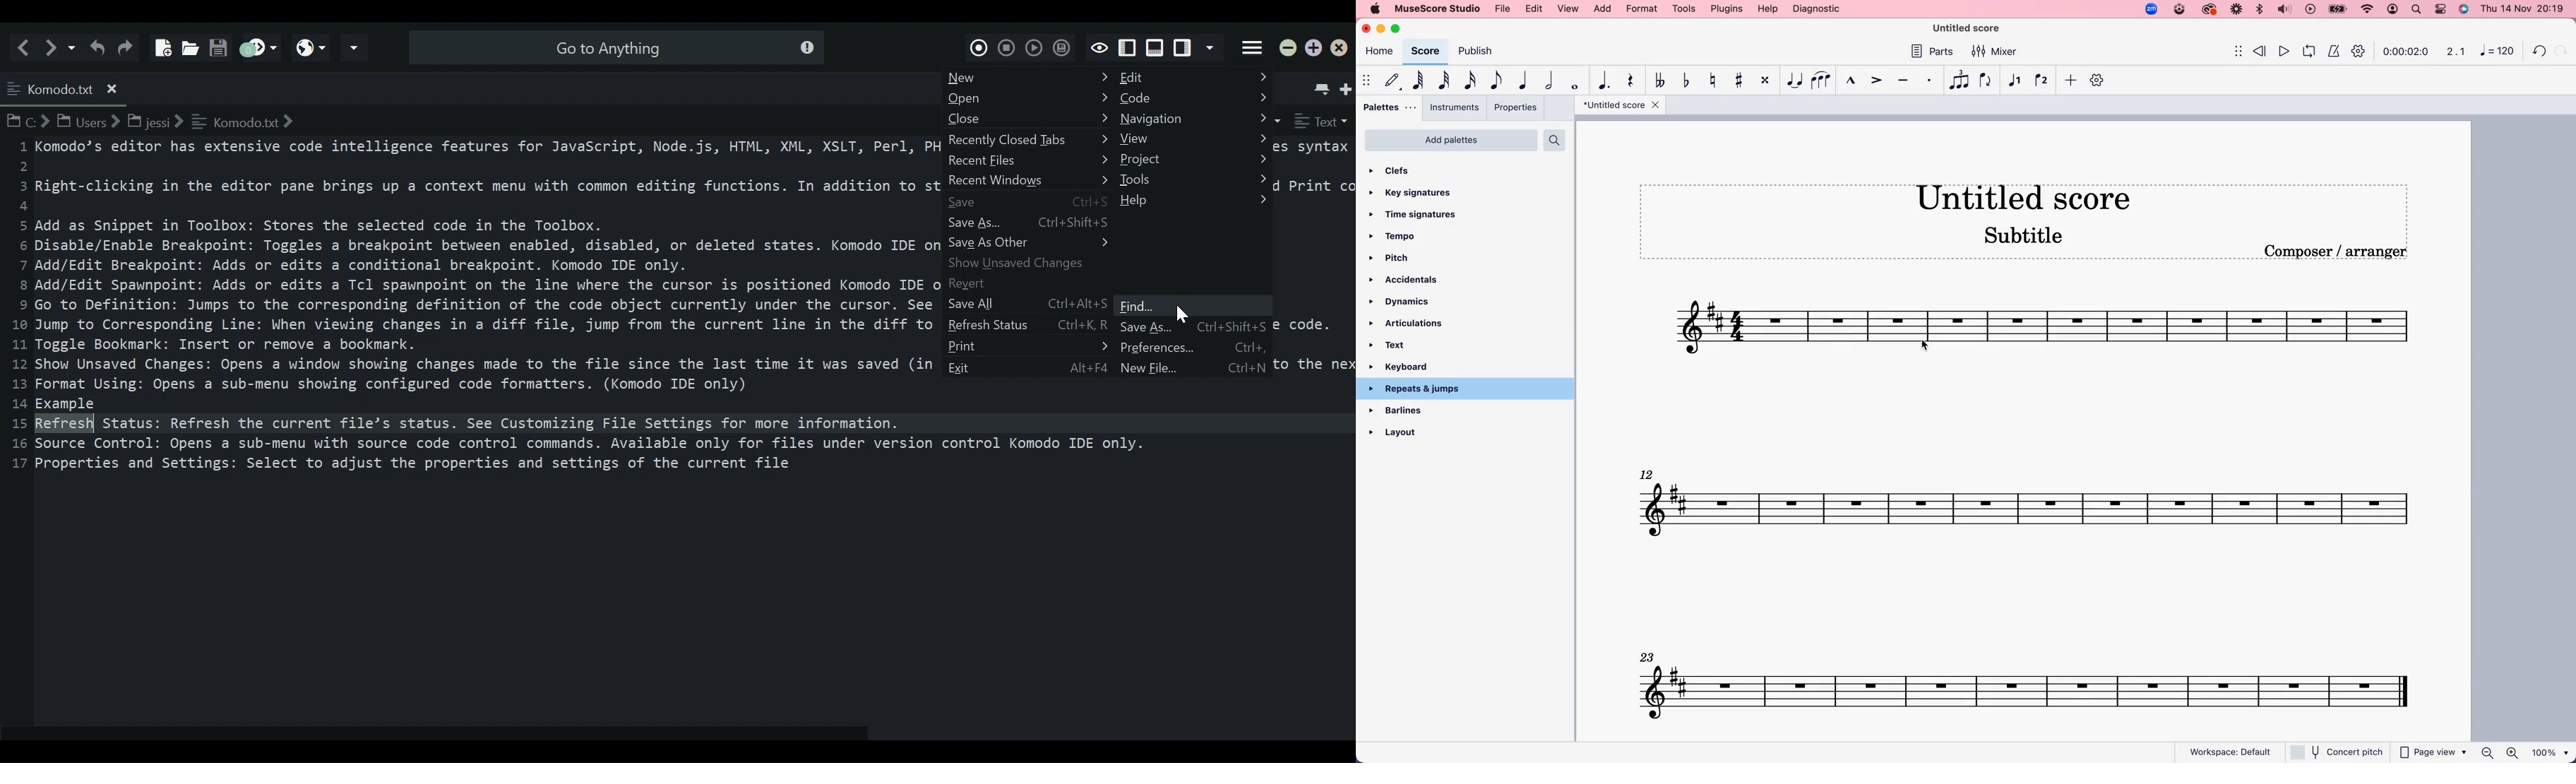  Describe the element at coordinates (1621, 105) in the screenshot. I see `score name` at that location.